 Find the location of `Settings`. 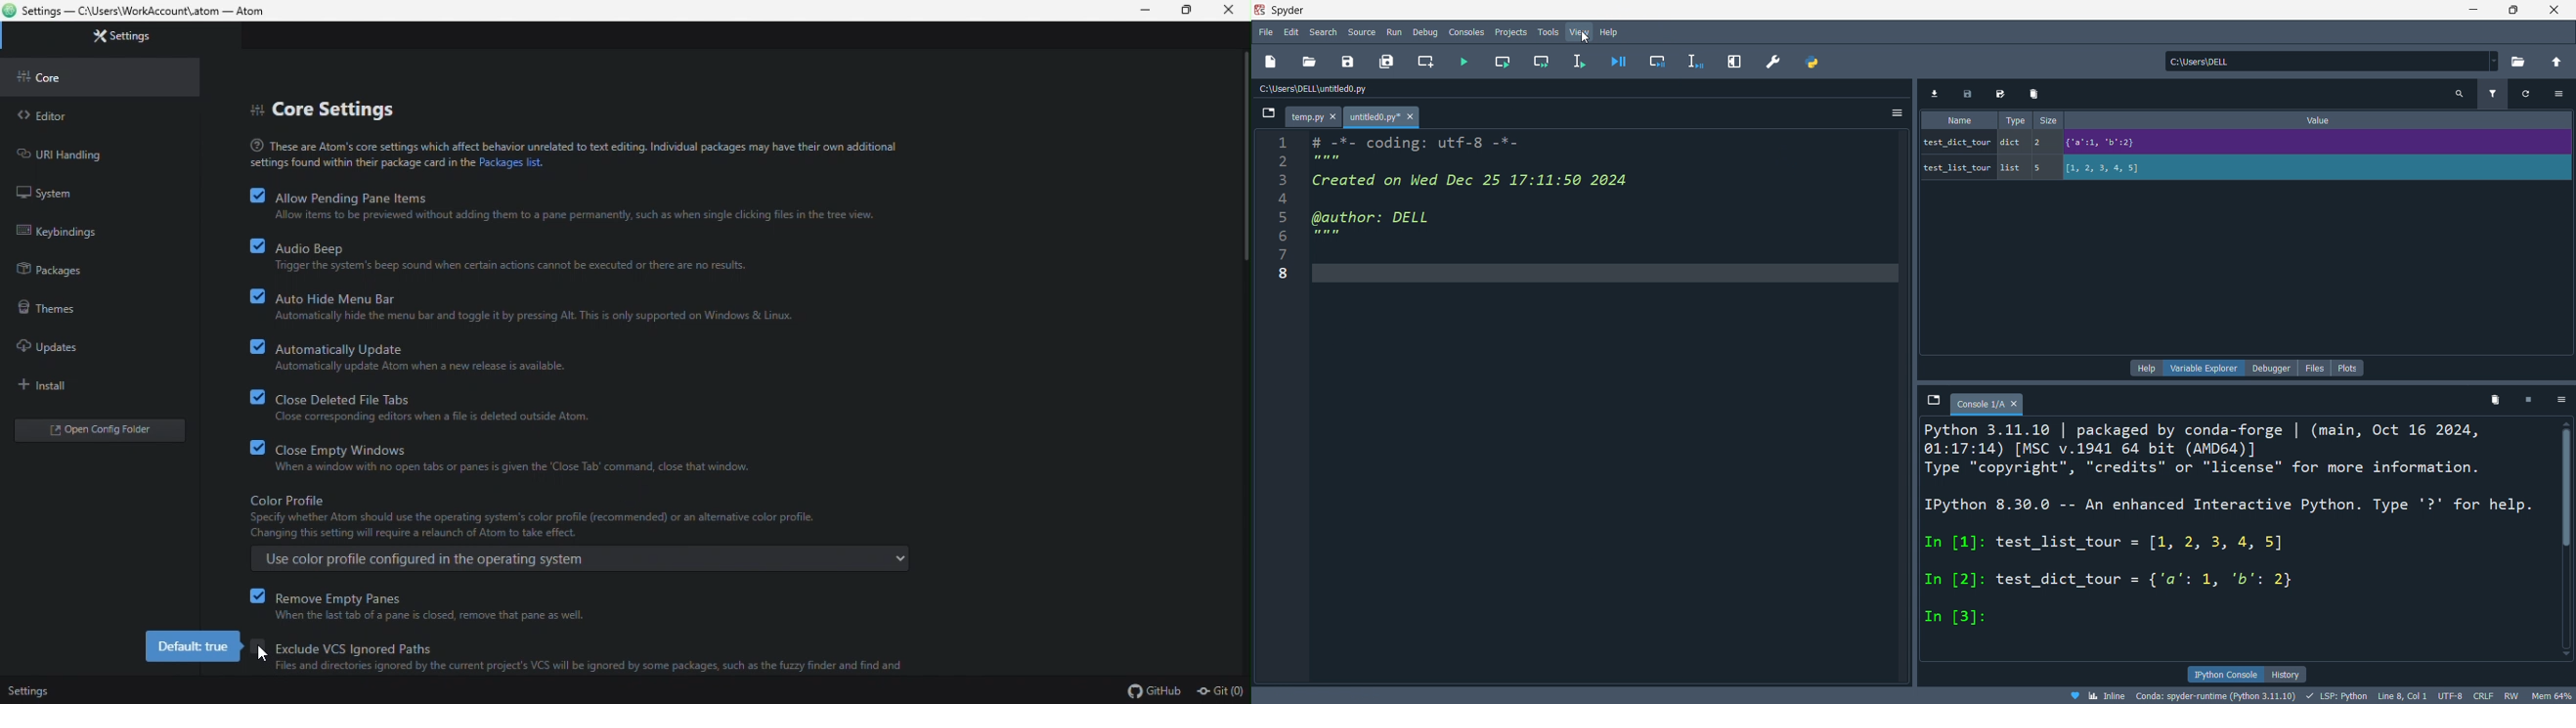

Settings is located at coordinates (119, 37).